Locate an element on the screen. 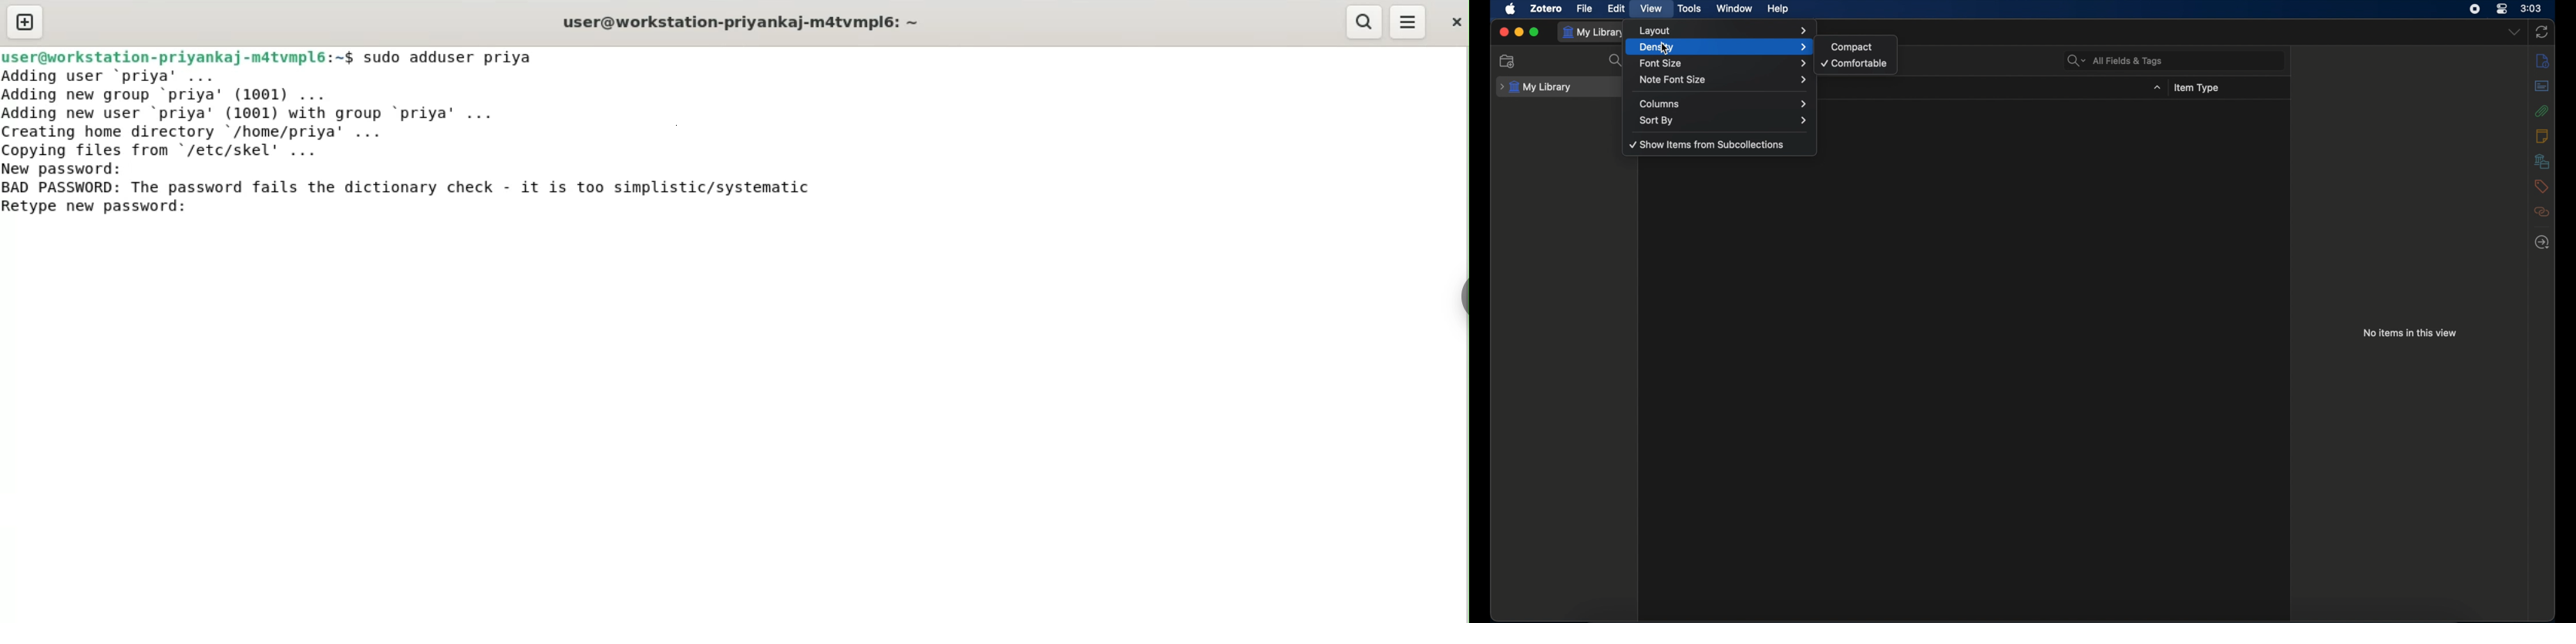 This screenshot has height=644, width=2576. compact is located at coordinates (1852, 47).